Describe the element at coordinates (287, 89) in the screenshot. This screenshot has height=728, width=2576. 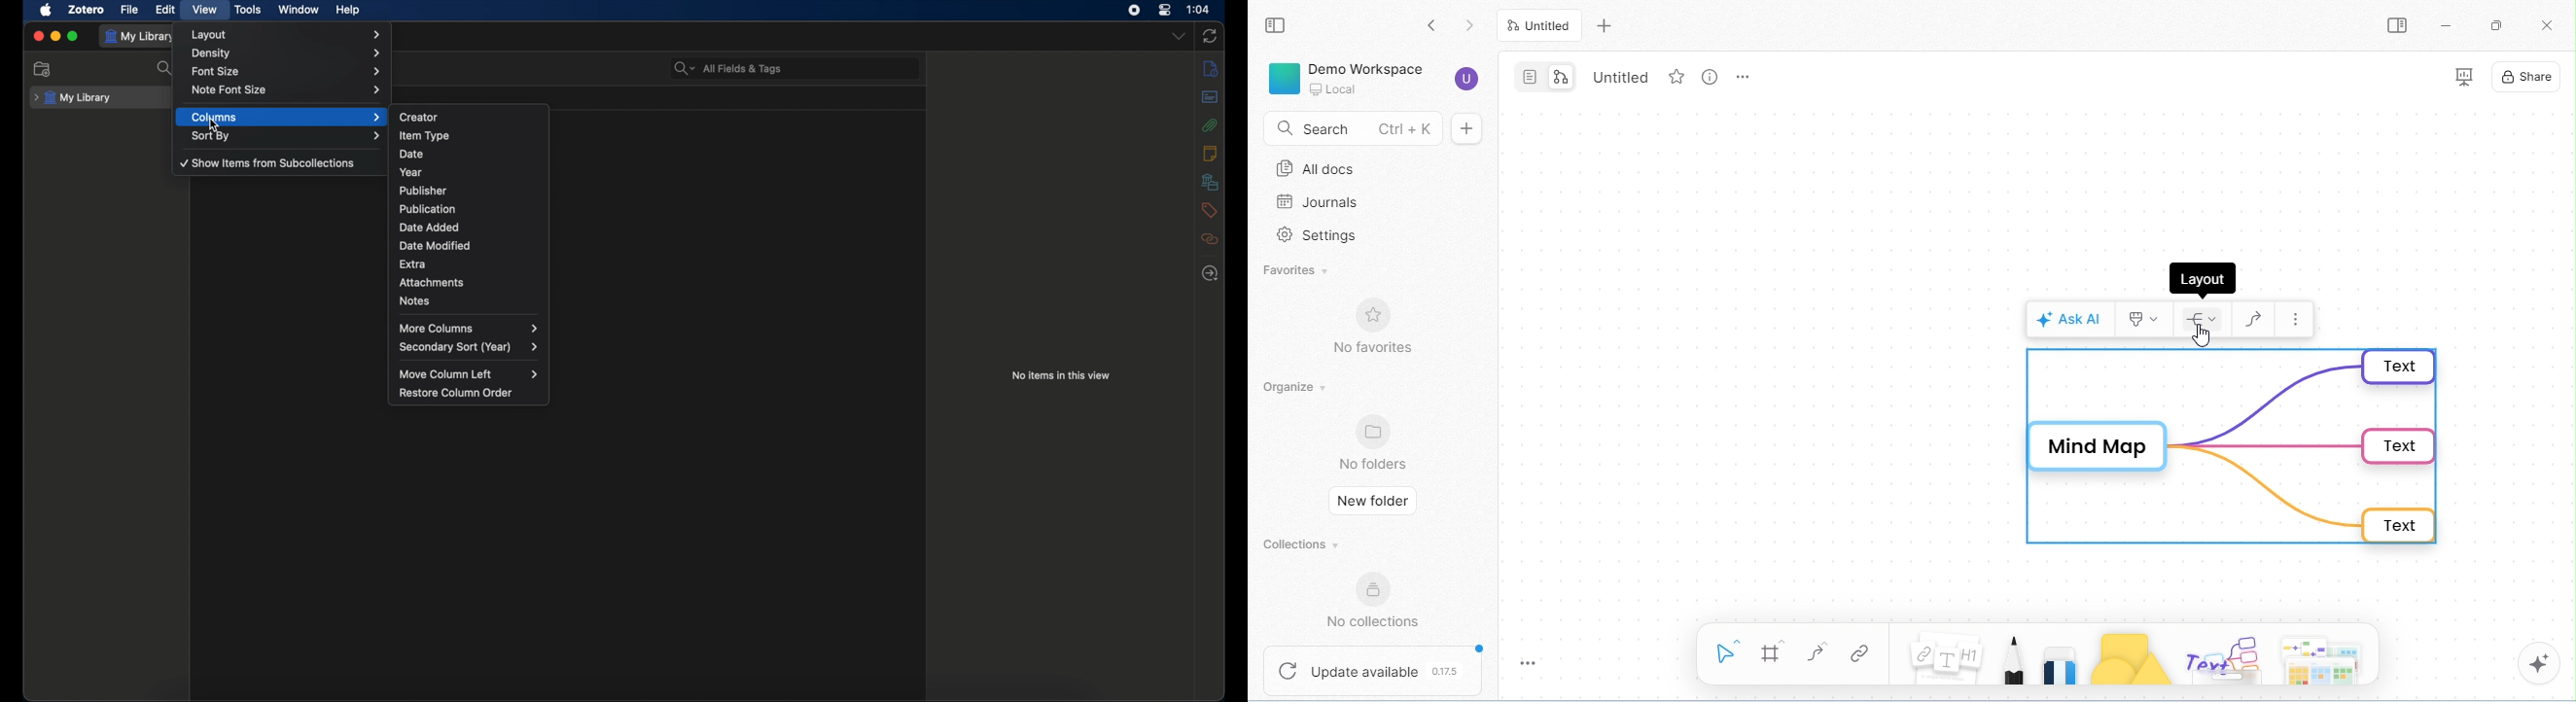
I see `note font size` at that location.